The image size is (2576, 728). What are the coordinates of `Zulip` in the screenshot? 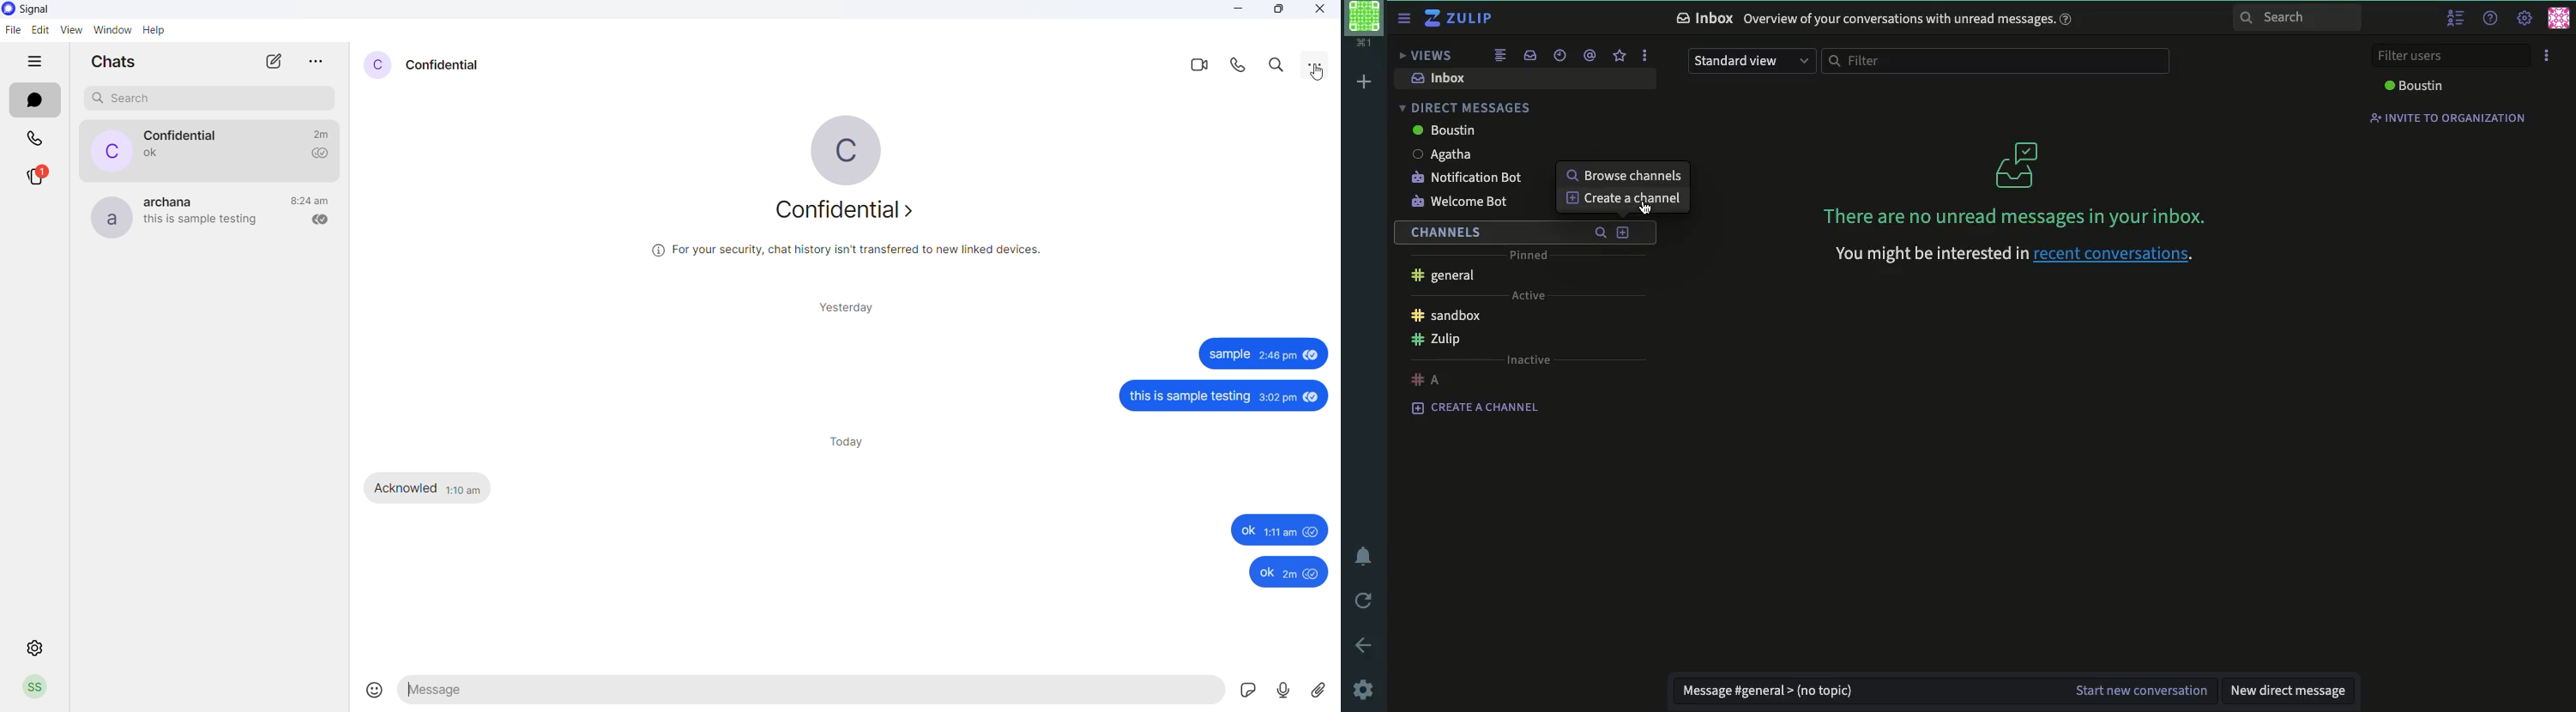 It's located at (1458, 18).